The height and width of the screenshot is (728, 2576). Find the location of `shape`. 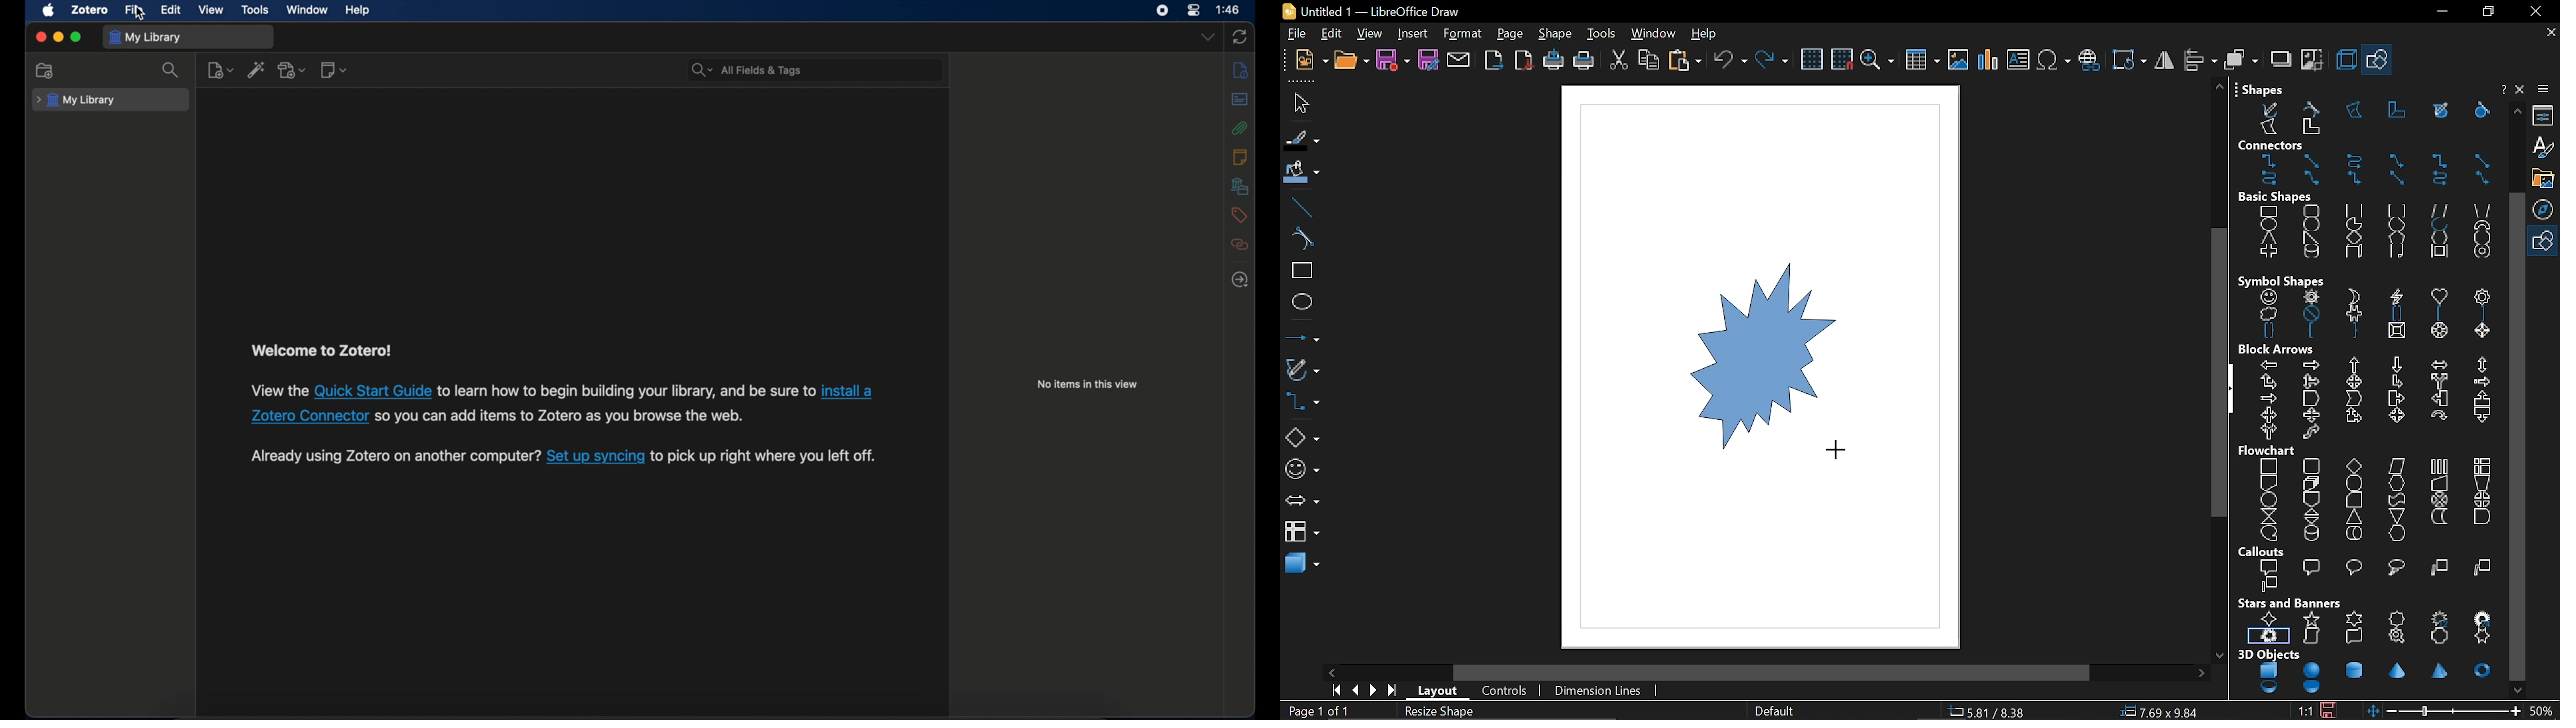

shape is located at coordinates (1557, 35).